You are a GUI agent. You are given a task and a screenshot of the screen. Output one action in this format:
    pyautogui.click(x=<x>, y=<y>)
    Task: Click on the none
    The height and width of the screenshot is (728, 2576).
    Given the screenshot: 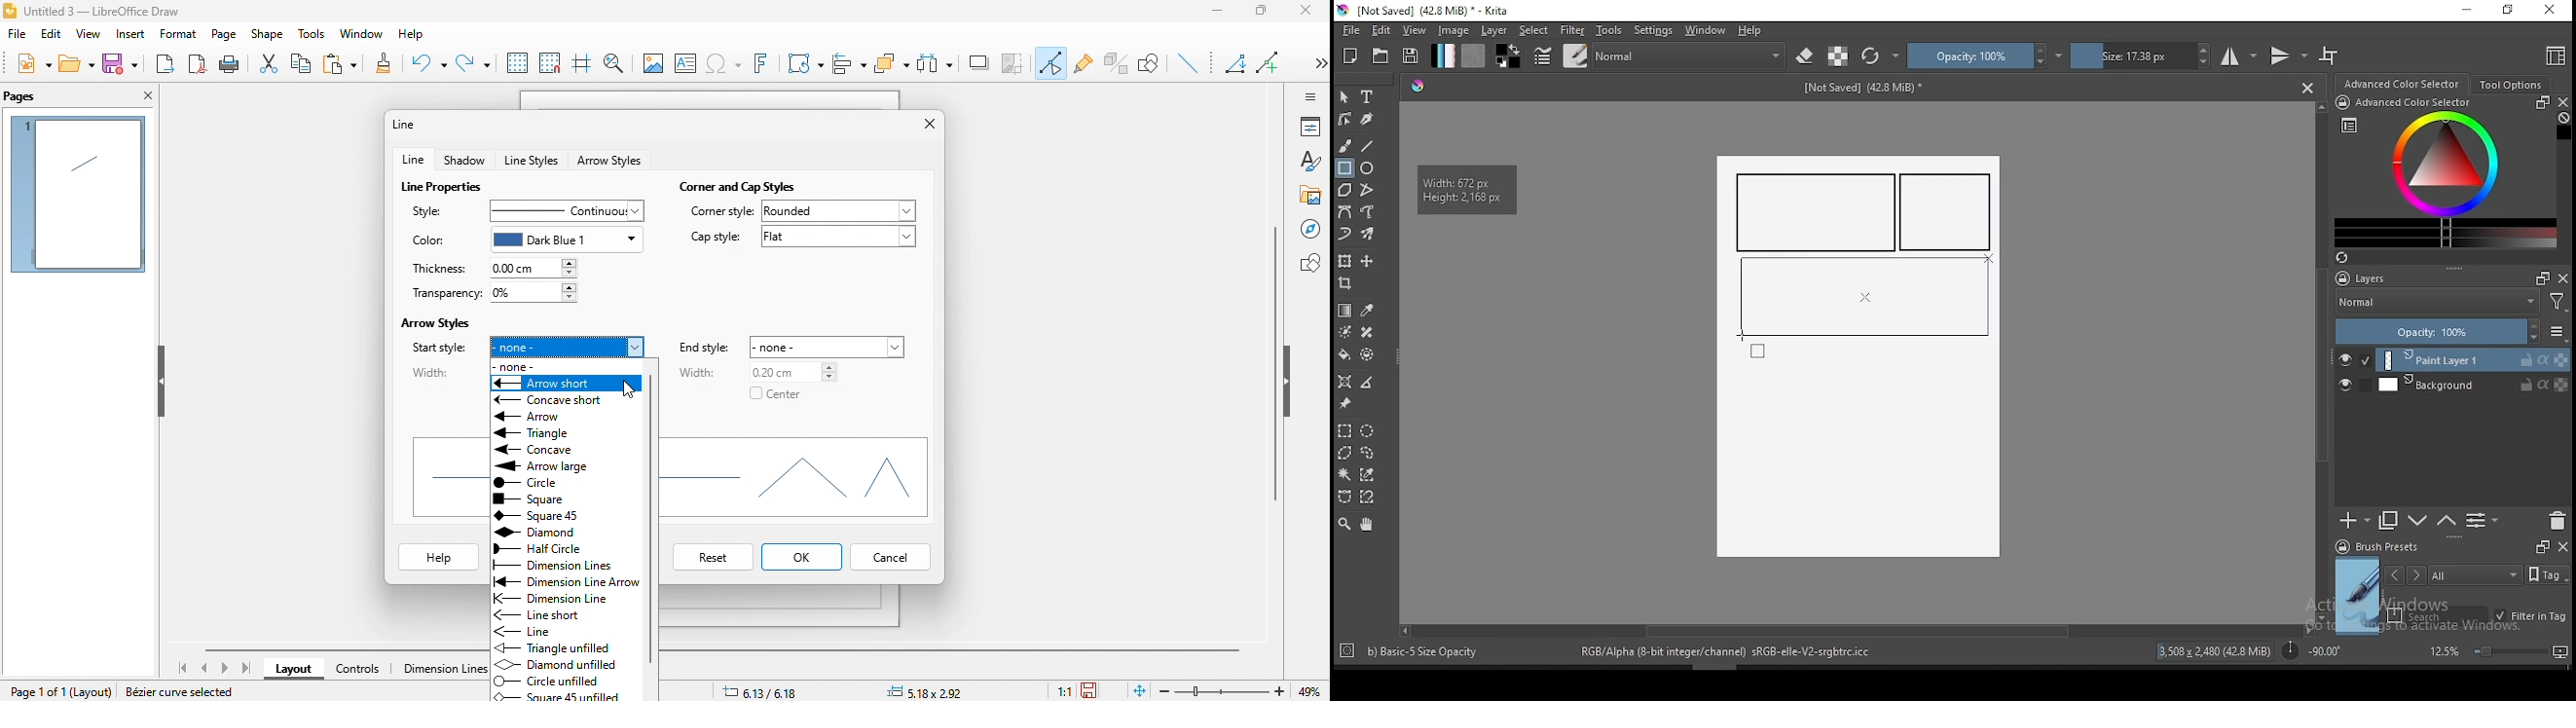 What is the action you would take?
    pyautogui.click(x=515, y=364)
    